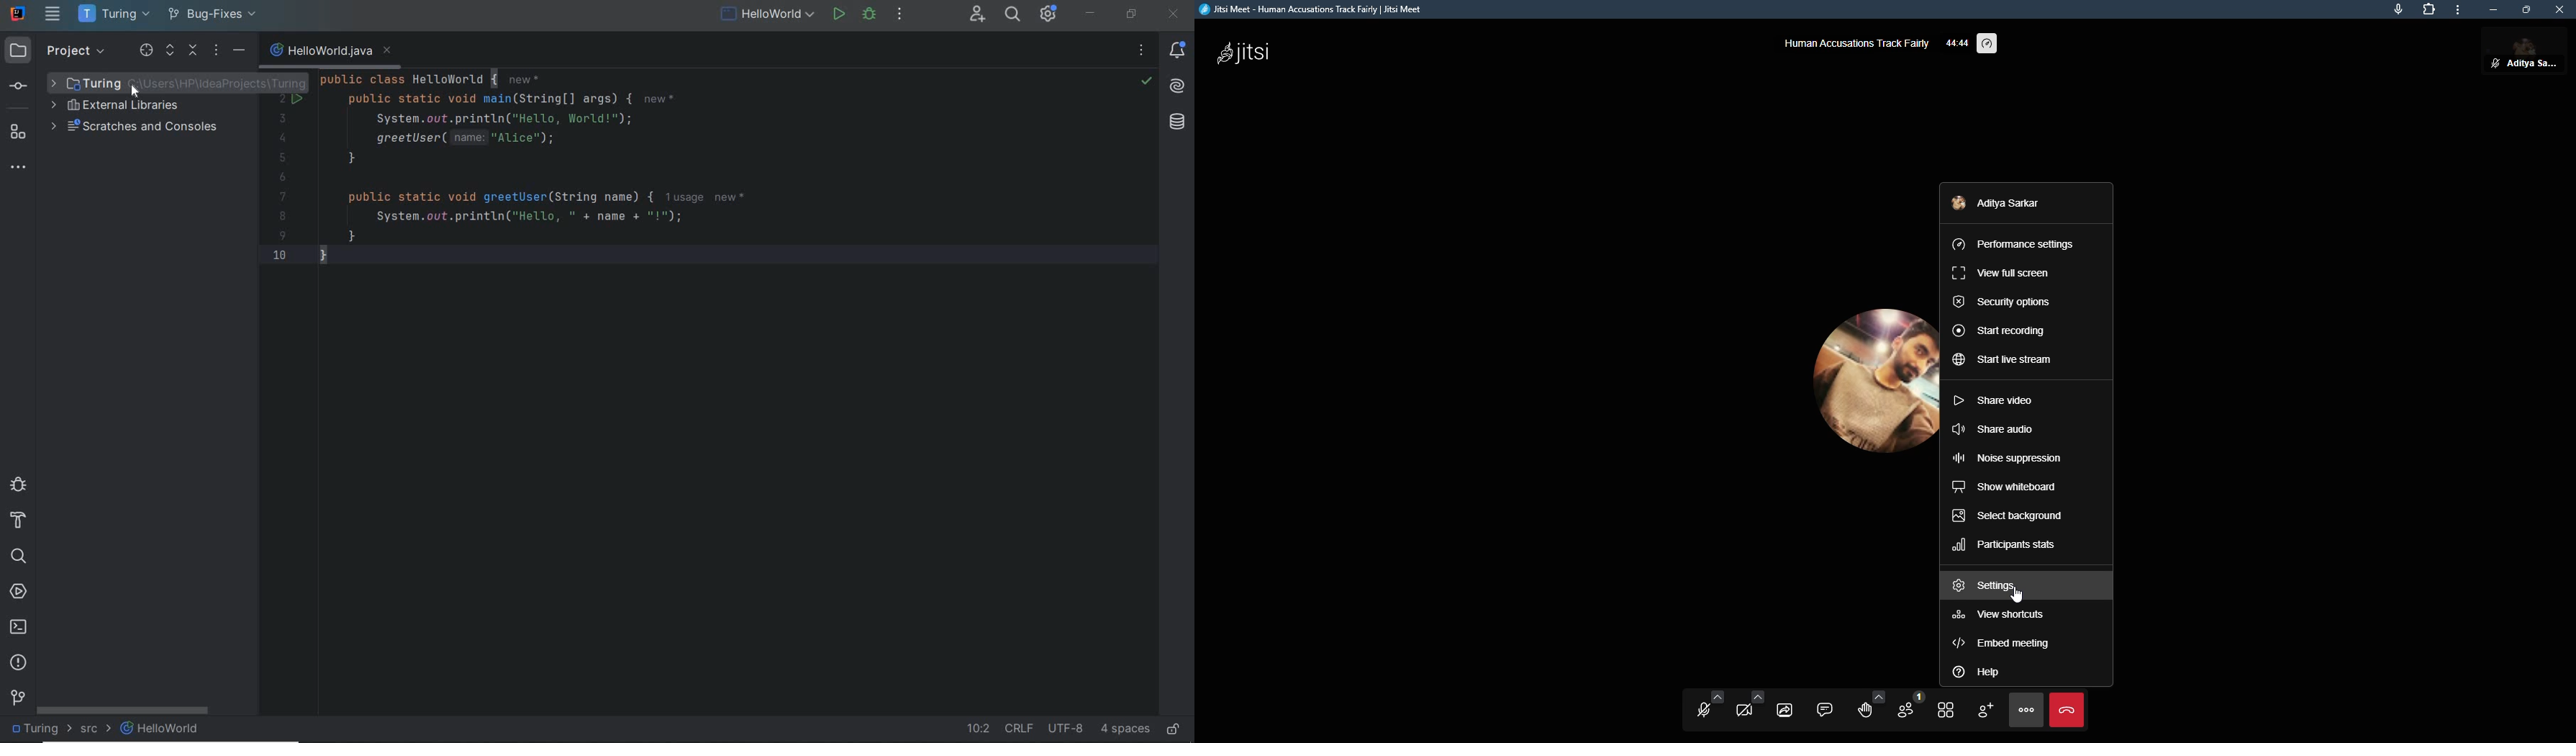  Describe the element at coordinates (122, 106) in the screenshot. I see `external libraries` at that location.